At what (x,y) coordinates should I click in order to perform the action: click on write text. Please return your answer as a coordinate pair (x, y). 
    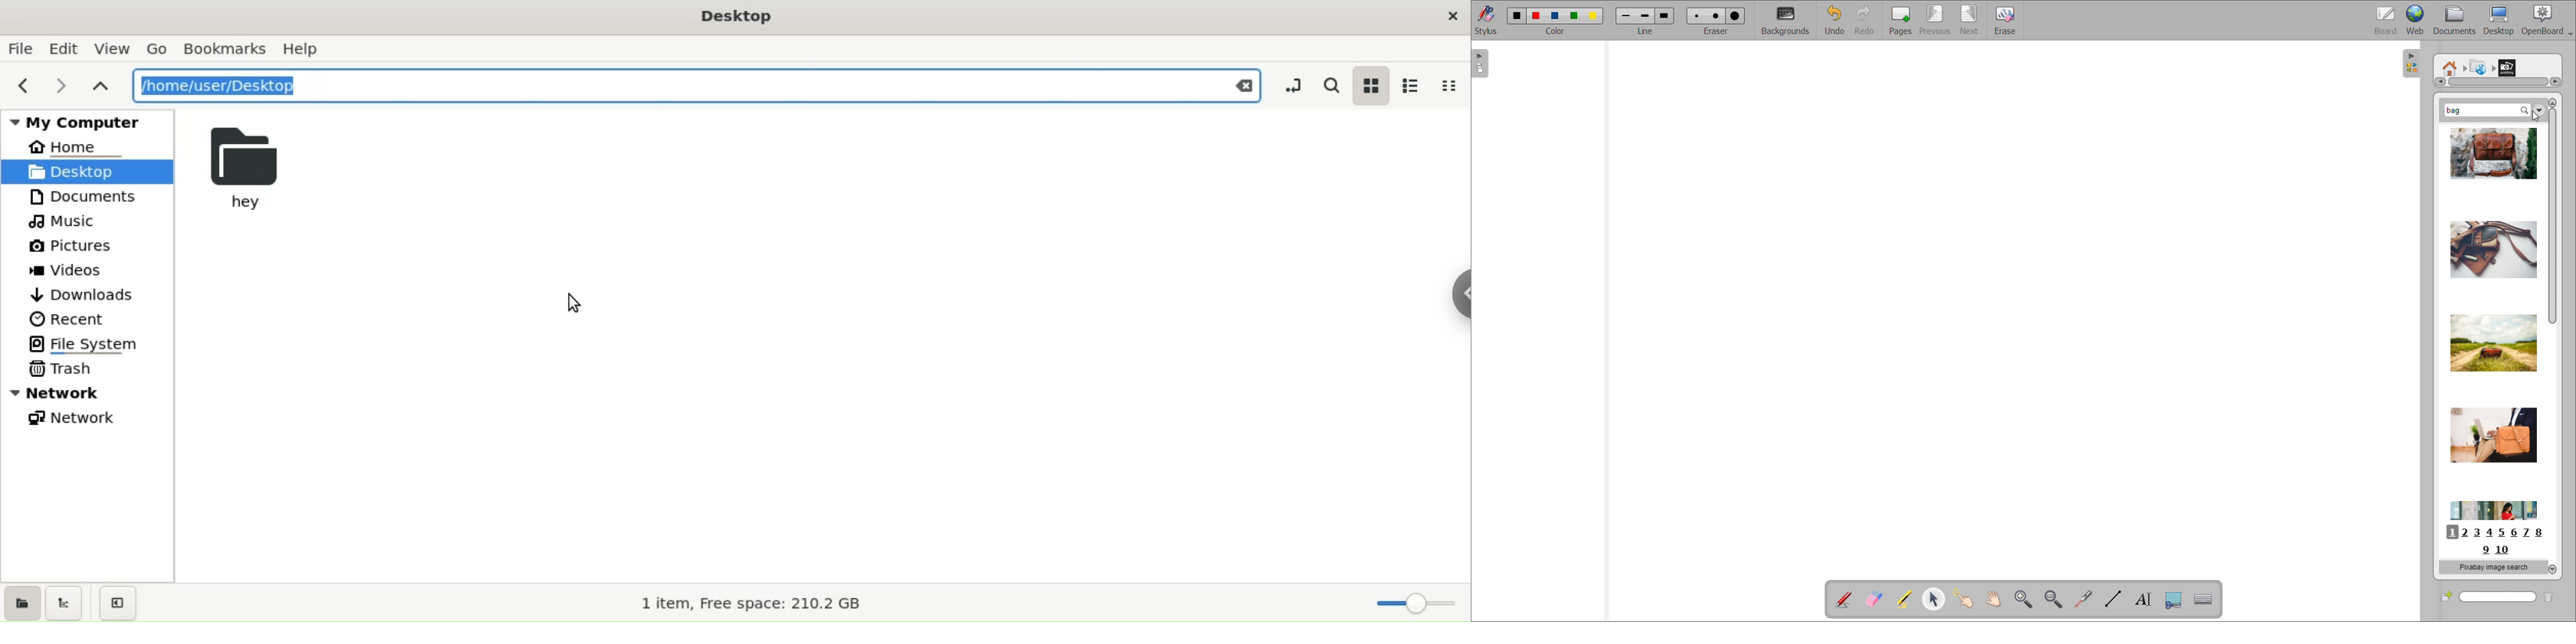
    Looking at the image, I should click on (2143, 599).